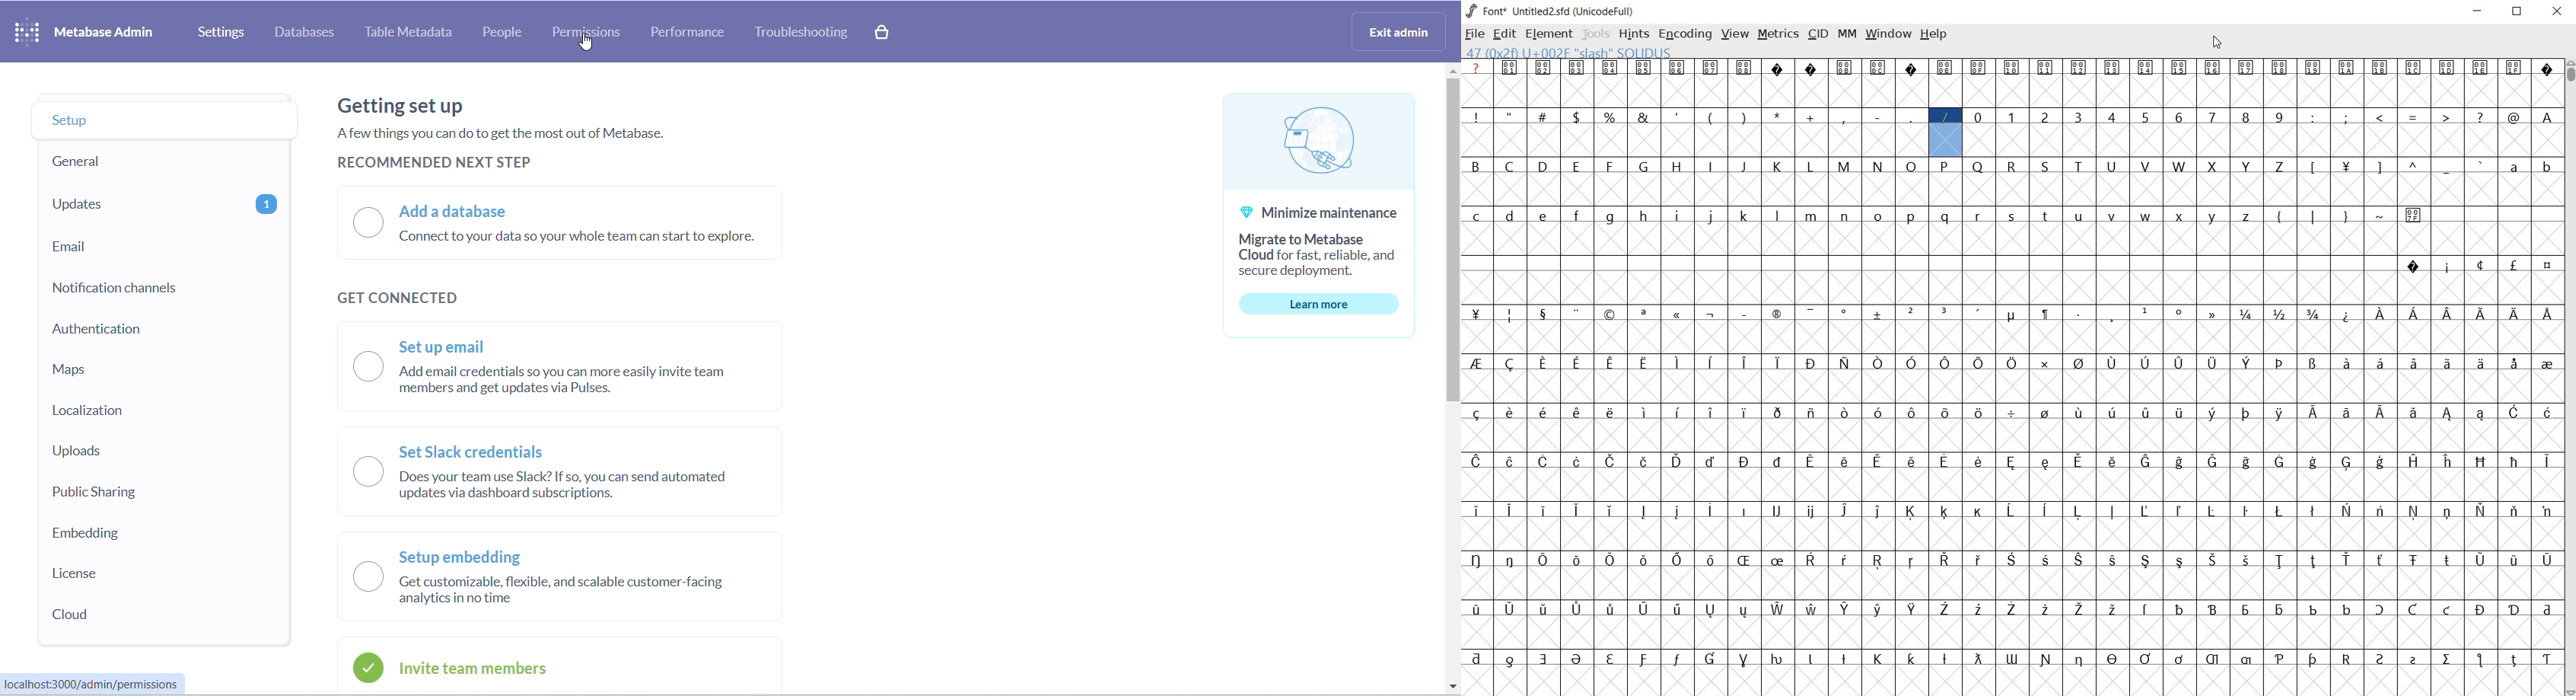 The width and height of the screenshot is (2576, 700). I want to click on glyph, so click(1678, 412).